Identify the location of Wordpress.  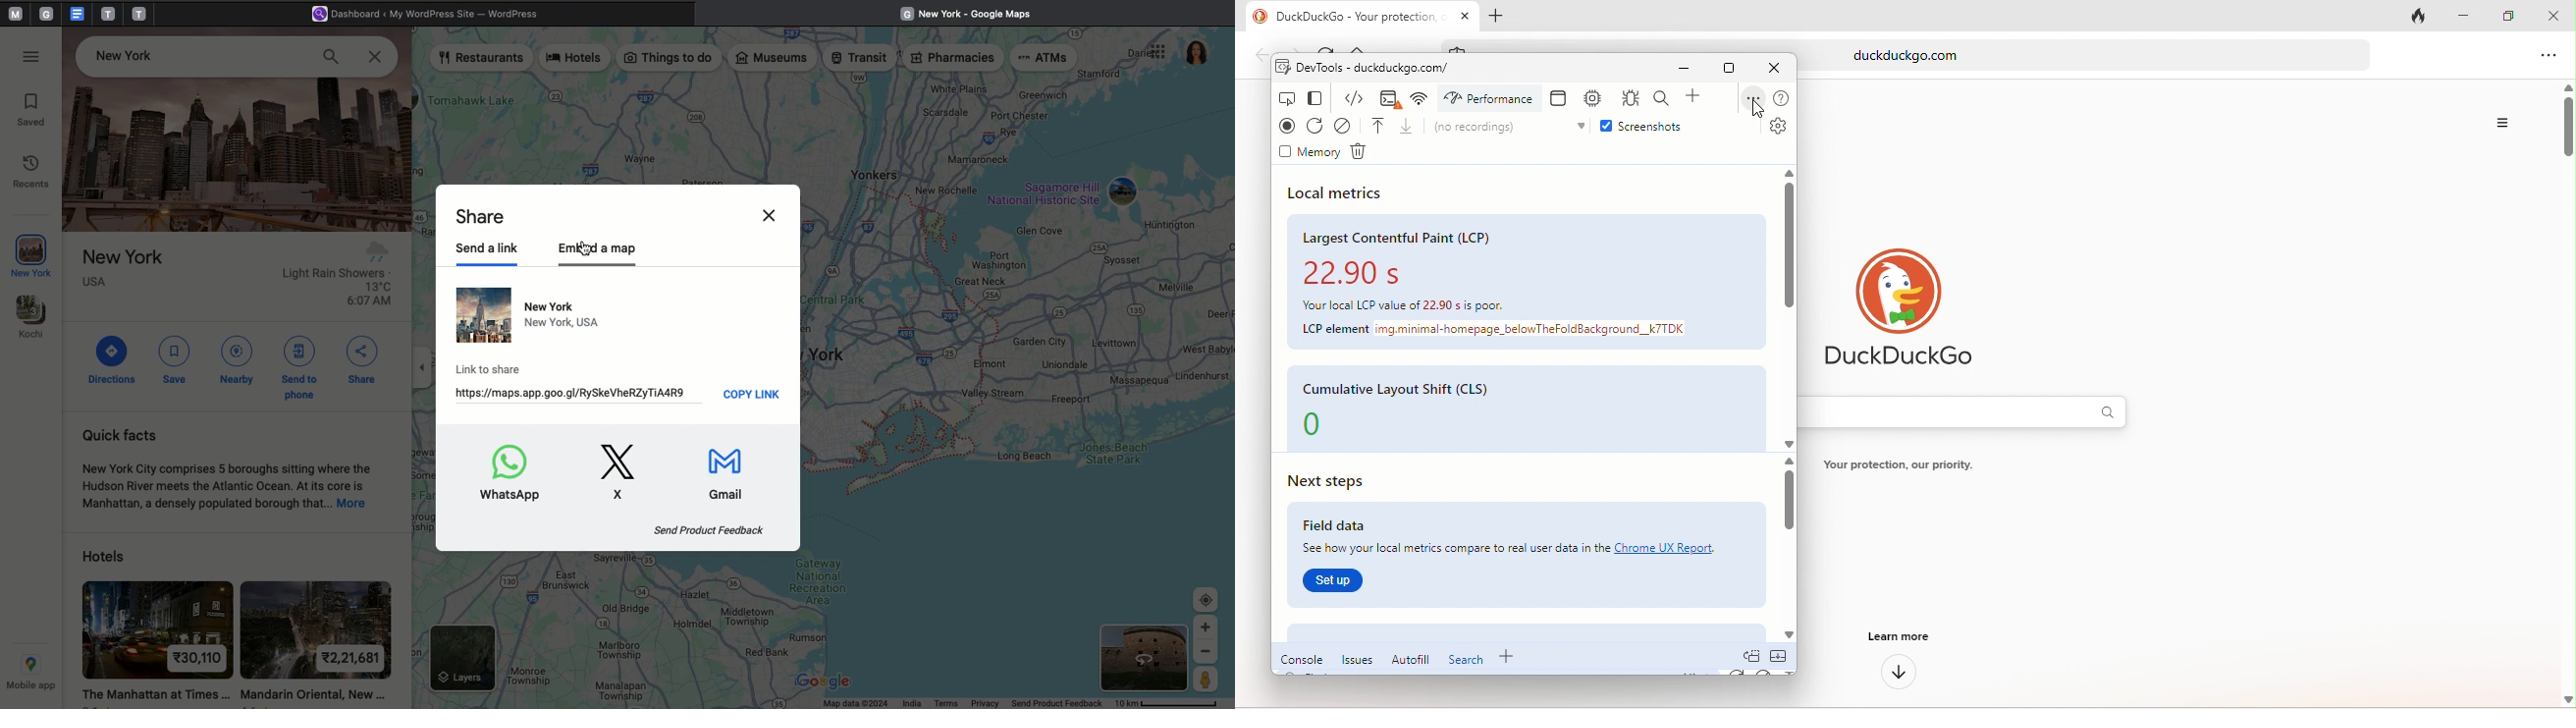
(432, 15).